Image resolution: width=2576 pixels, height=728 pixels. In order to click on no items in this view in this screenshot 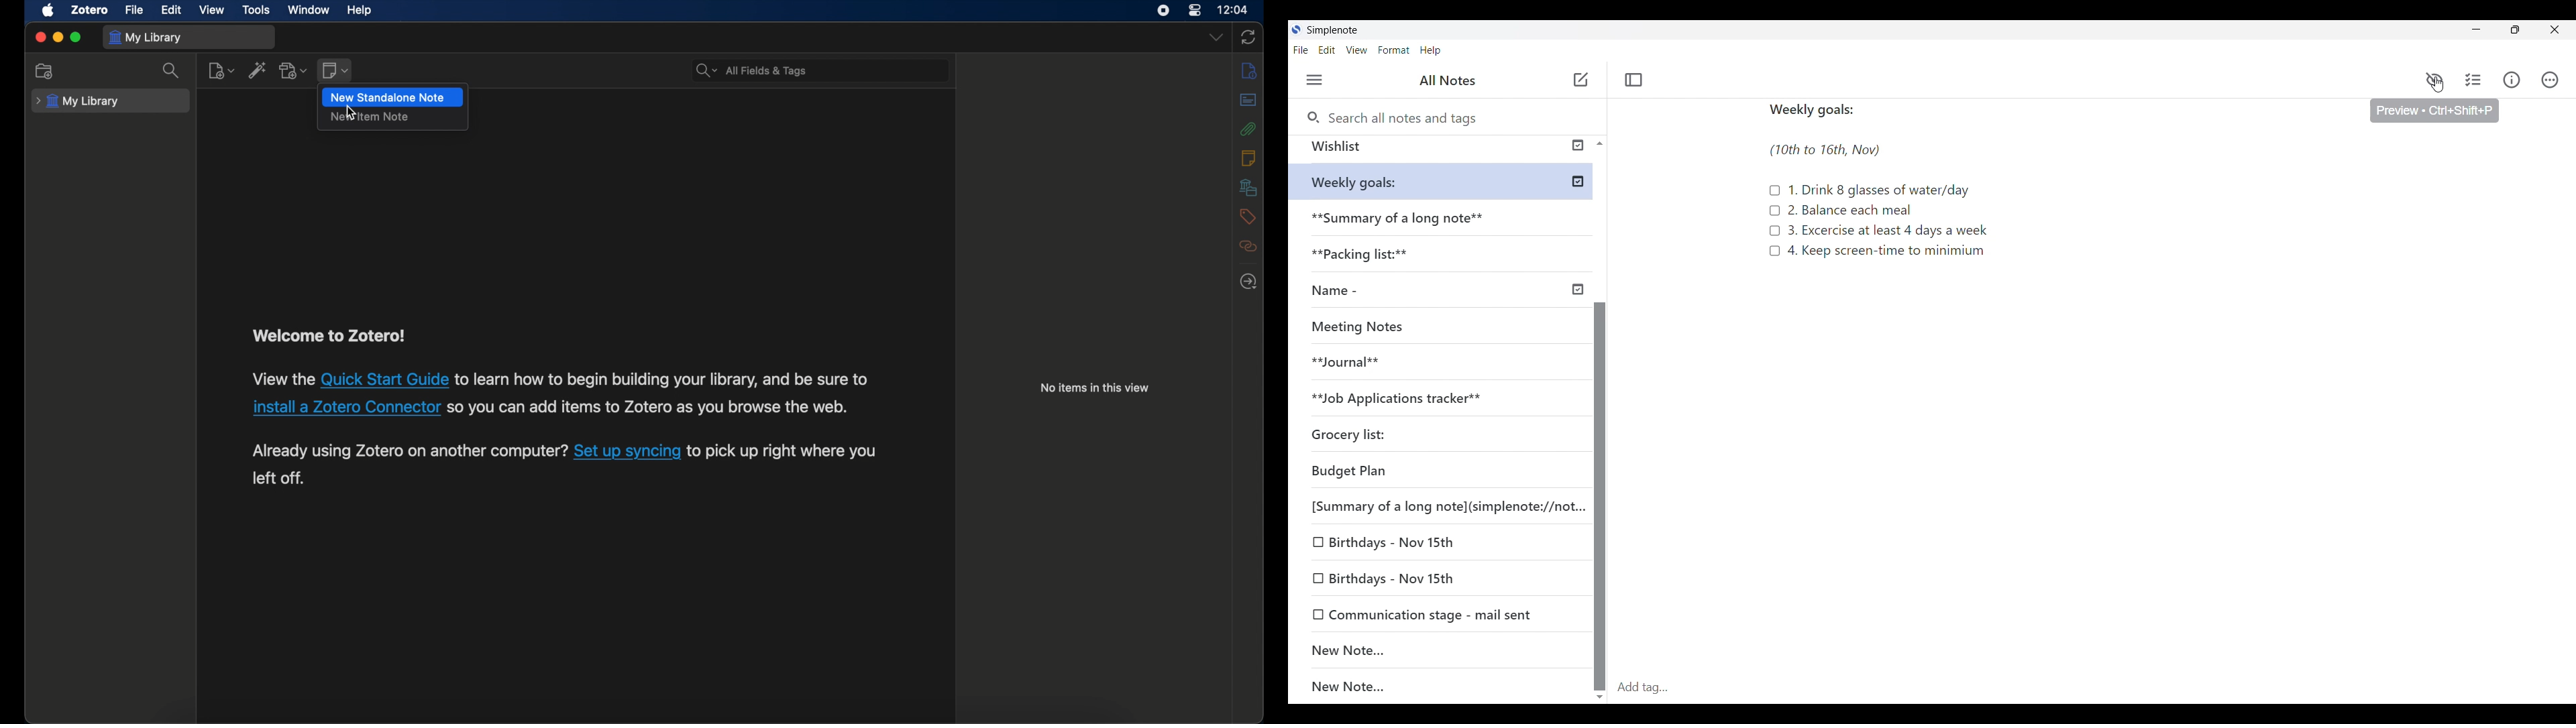, I will do `click(1096, 389)`.